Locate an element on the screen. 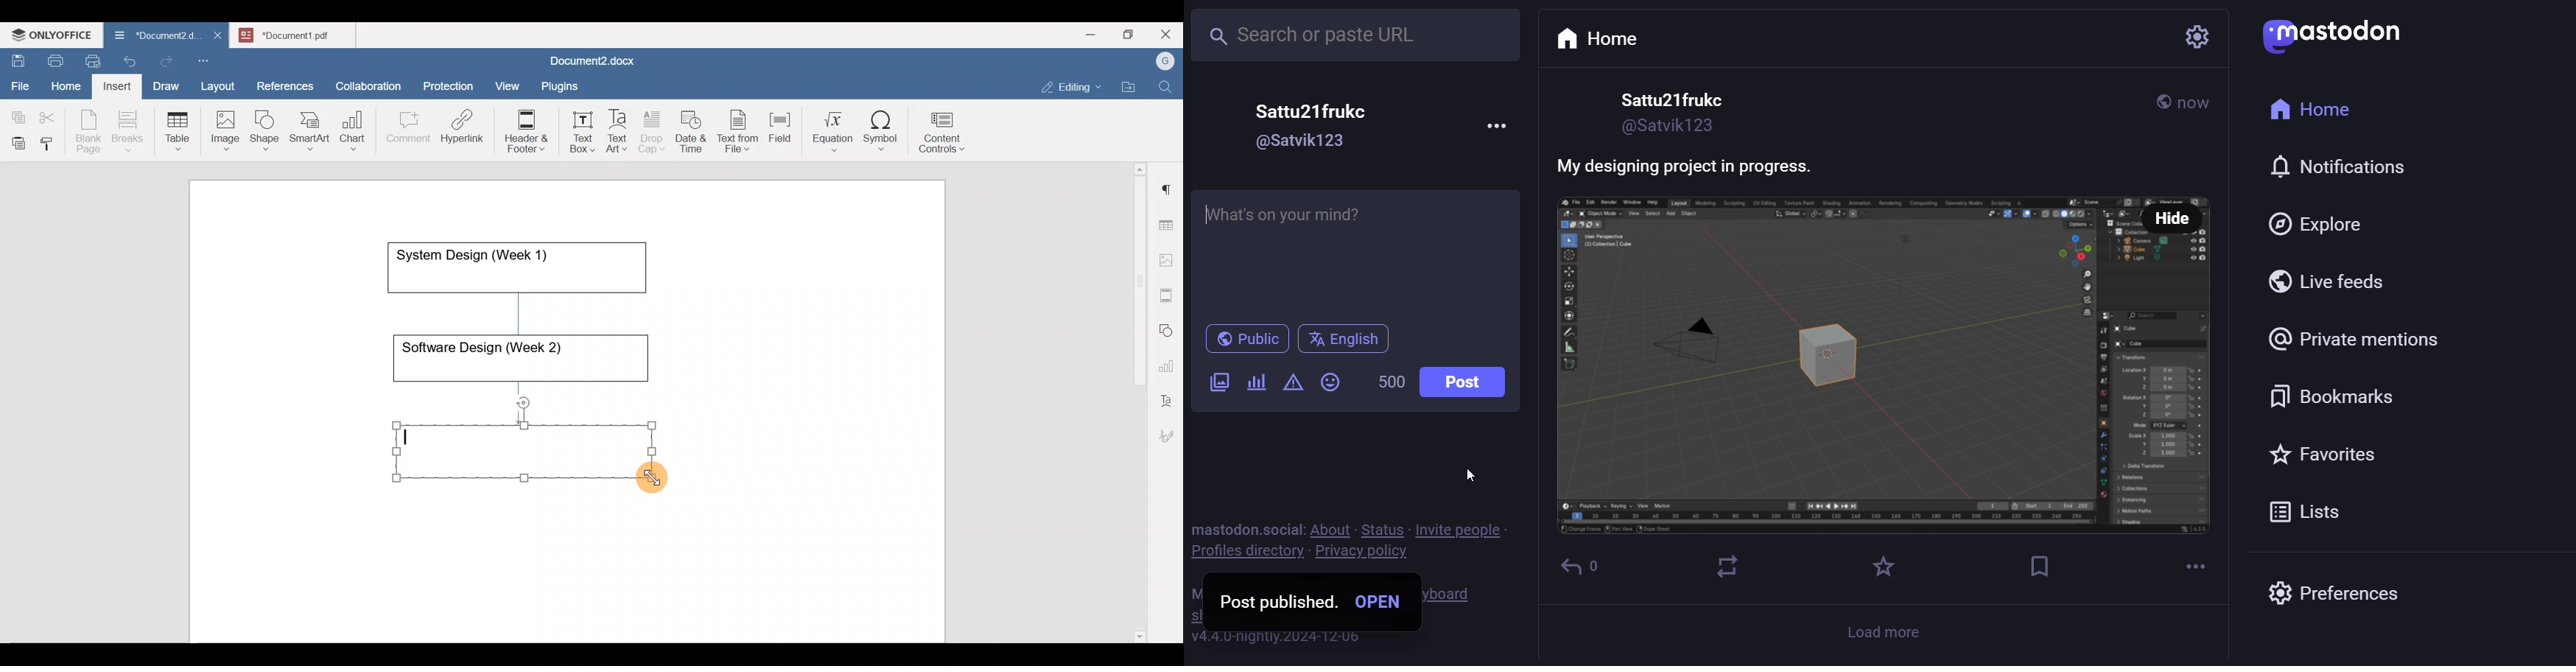 This screenshot has width=2576, height=672. Copy is located at coordinates (16, 113).